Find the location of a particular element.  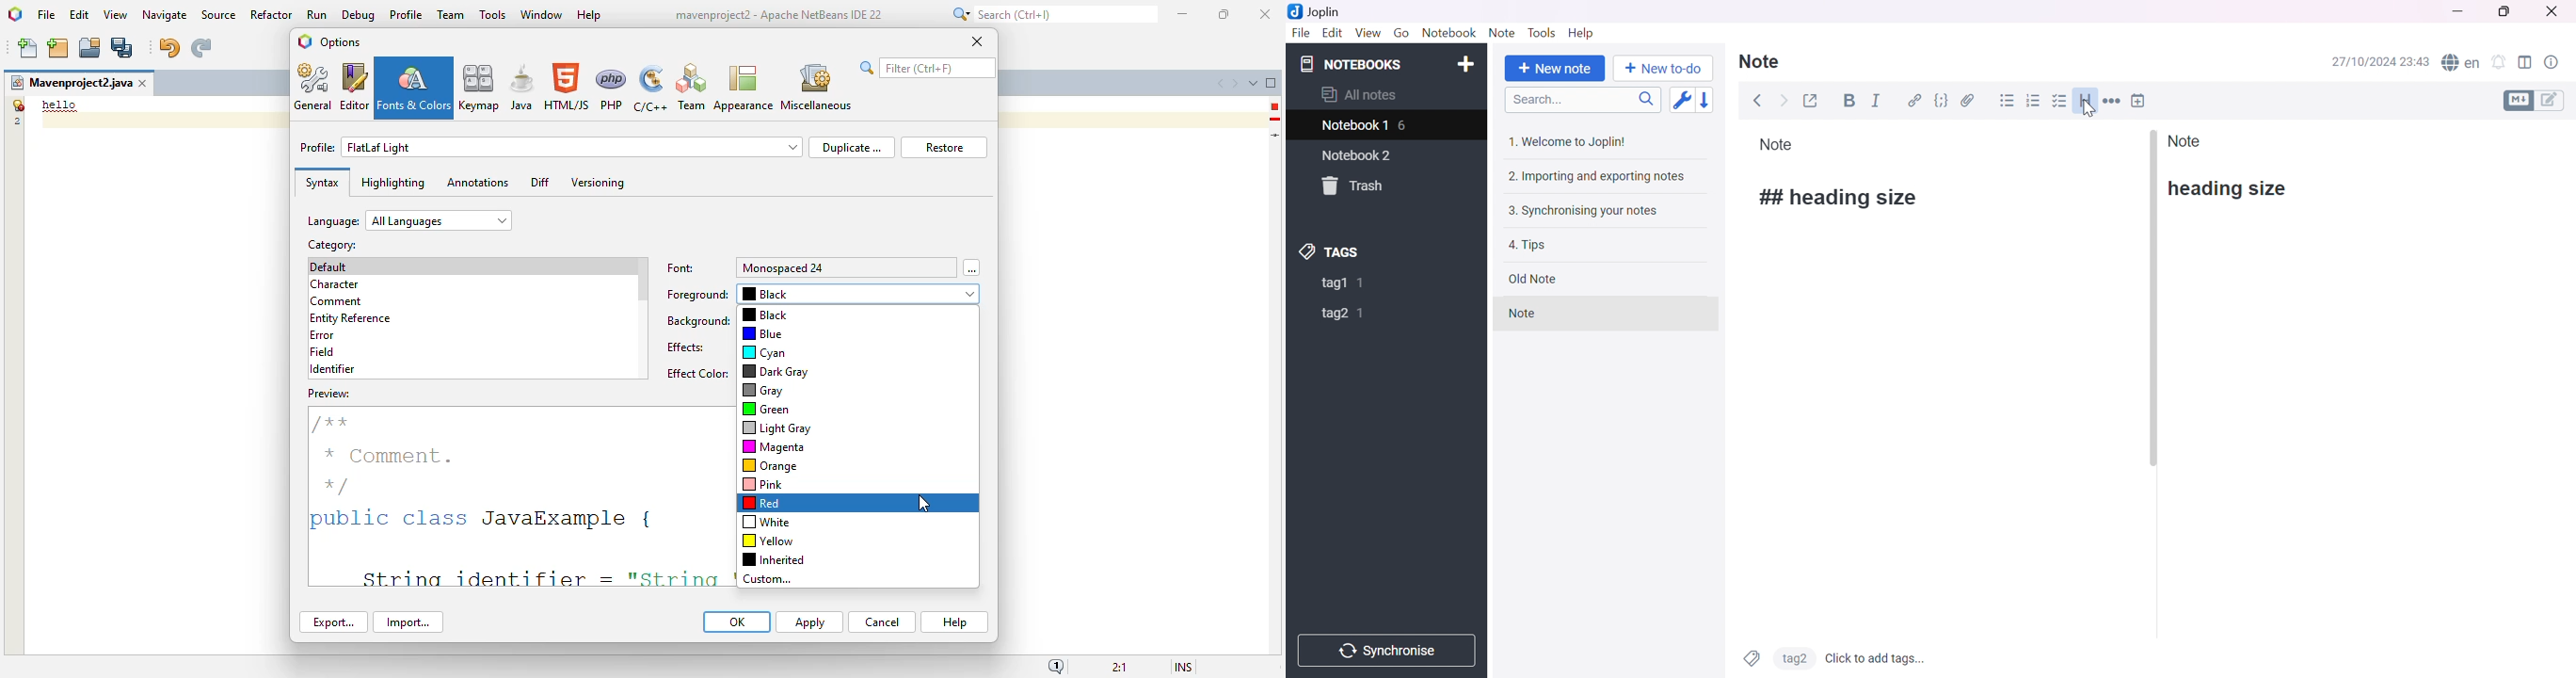

Notebook 2 is located at coordinates (1358, 156).